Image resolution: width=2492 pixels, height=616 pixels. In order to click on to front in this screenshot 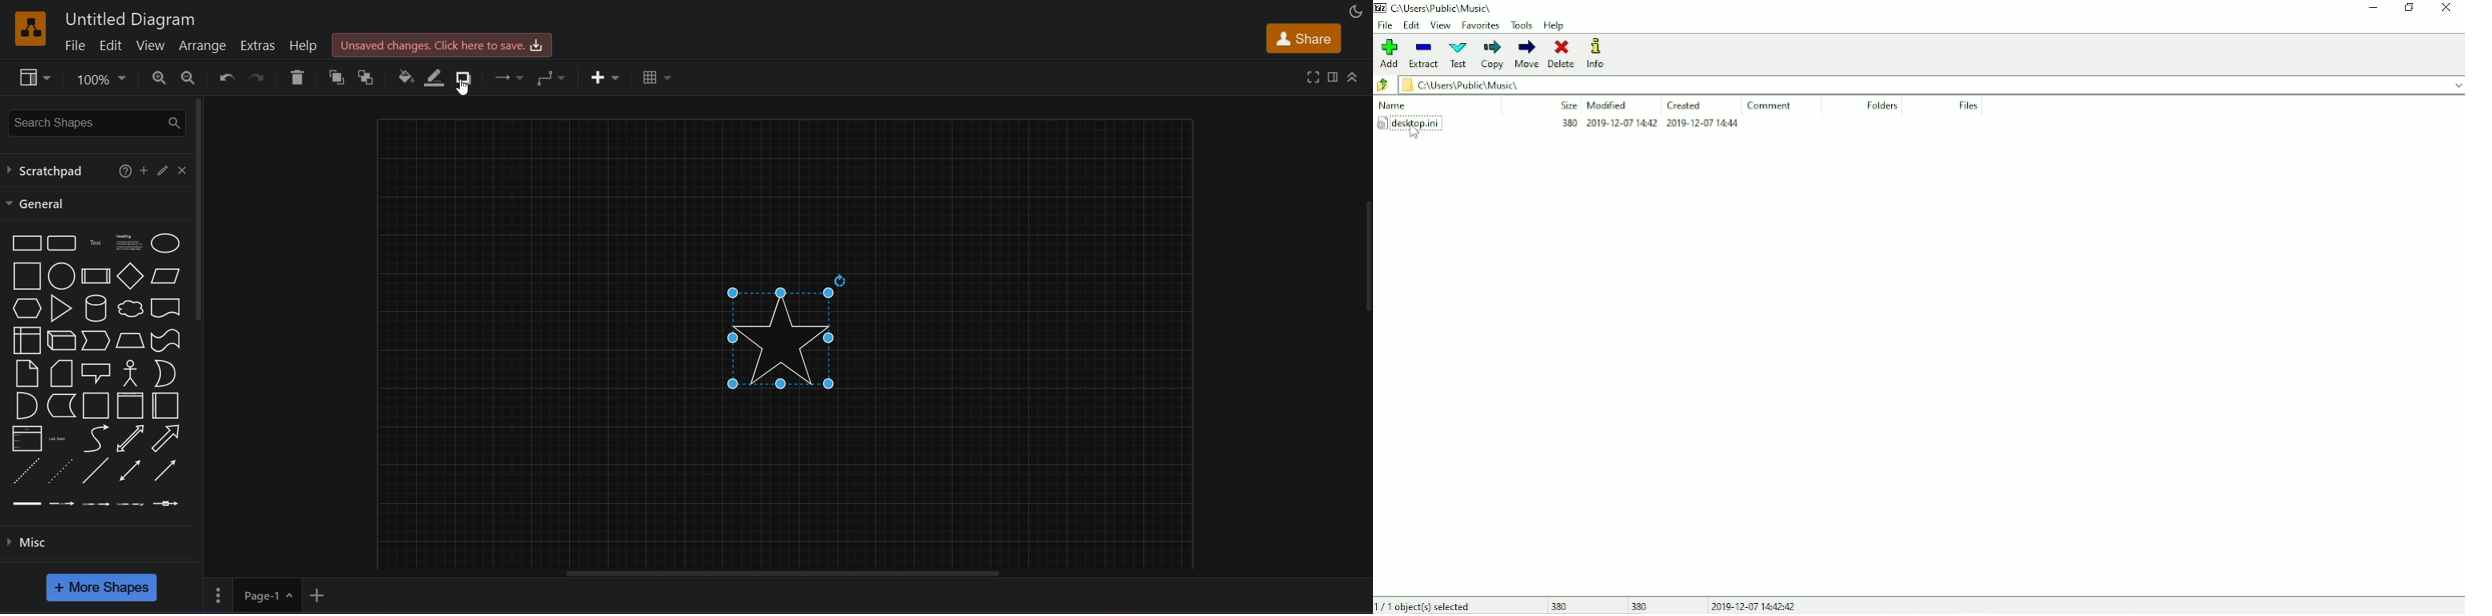, I will do `click(335, 78)`.